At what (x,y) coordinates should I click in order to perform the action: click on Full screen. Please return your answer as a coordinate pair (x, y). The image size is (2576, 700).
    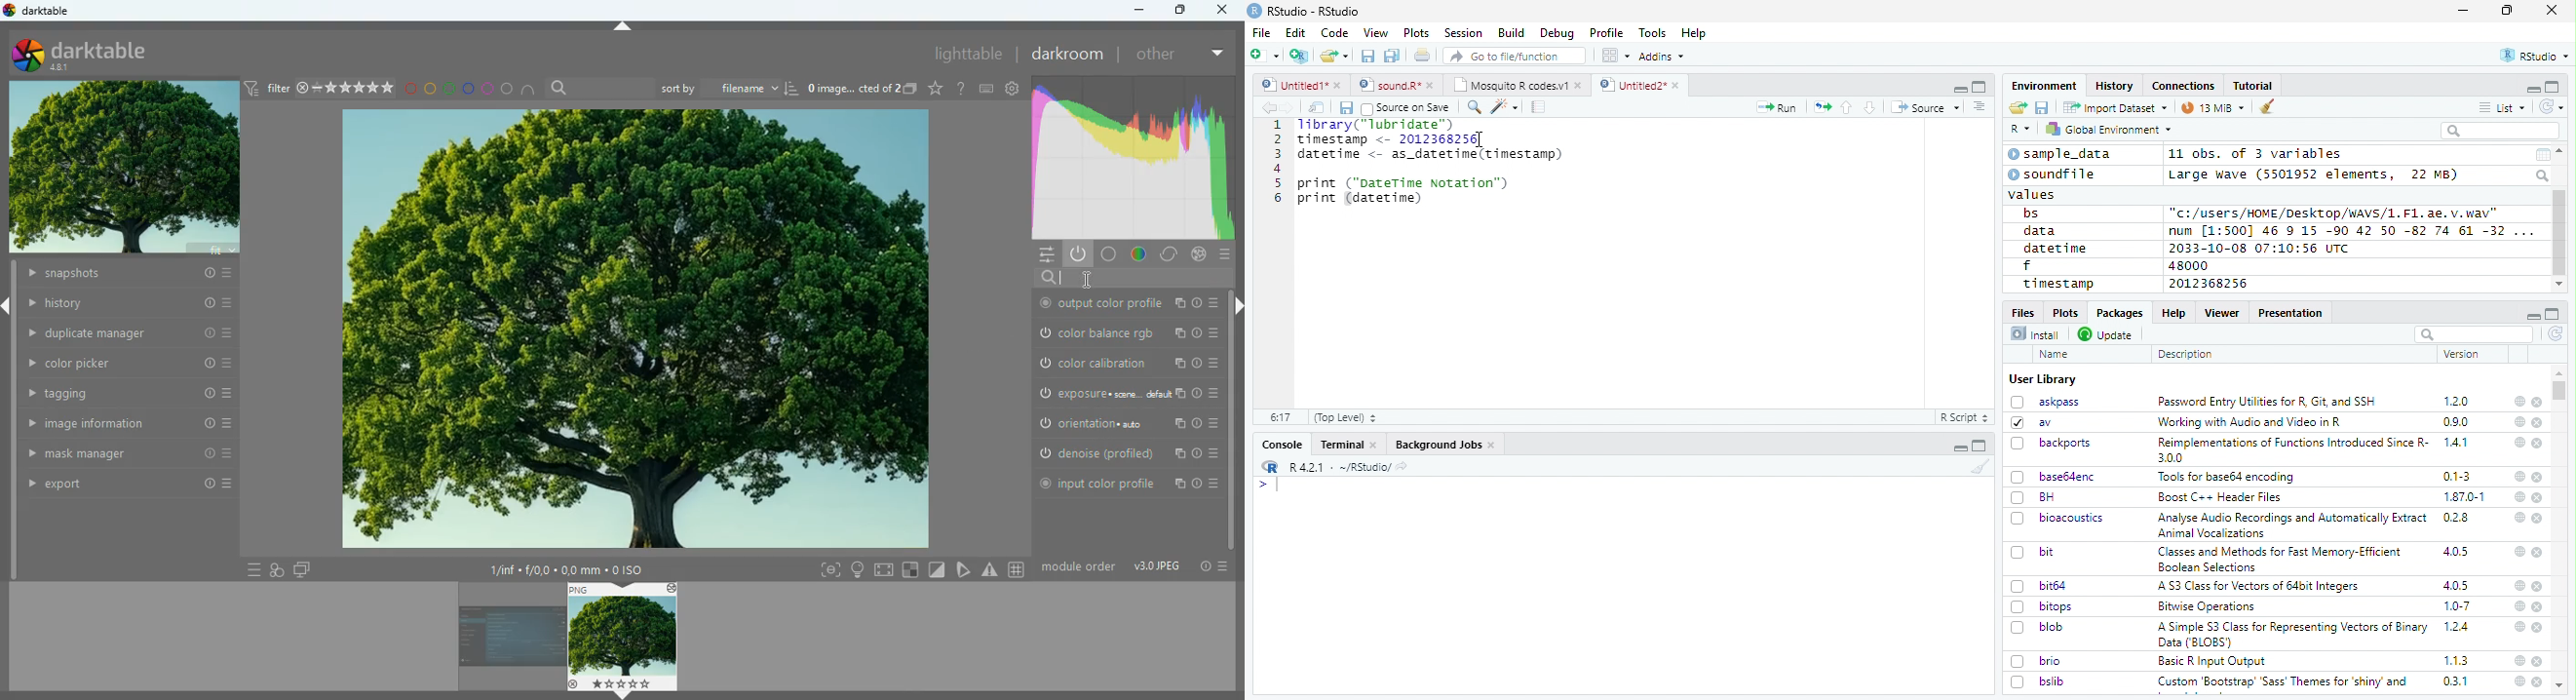
    Looking at the image, I should click on (1980, 446).